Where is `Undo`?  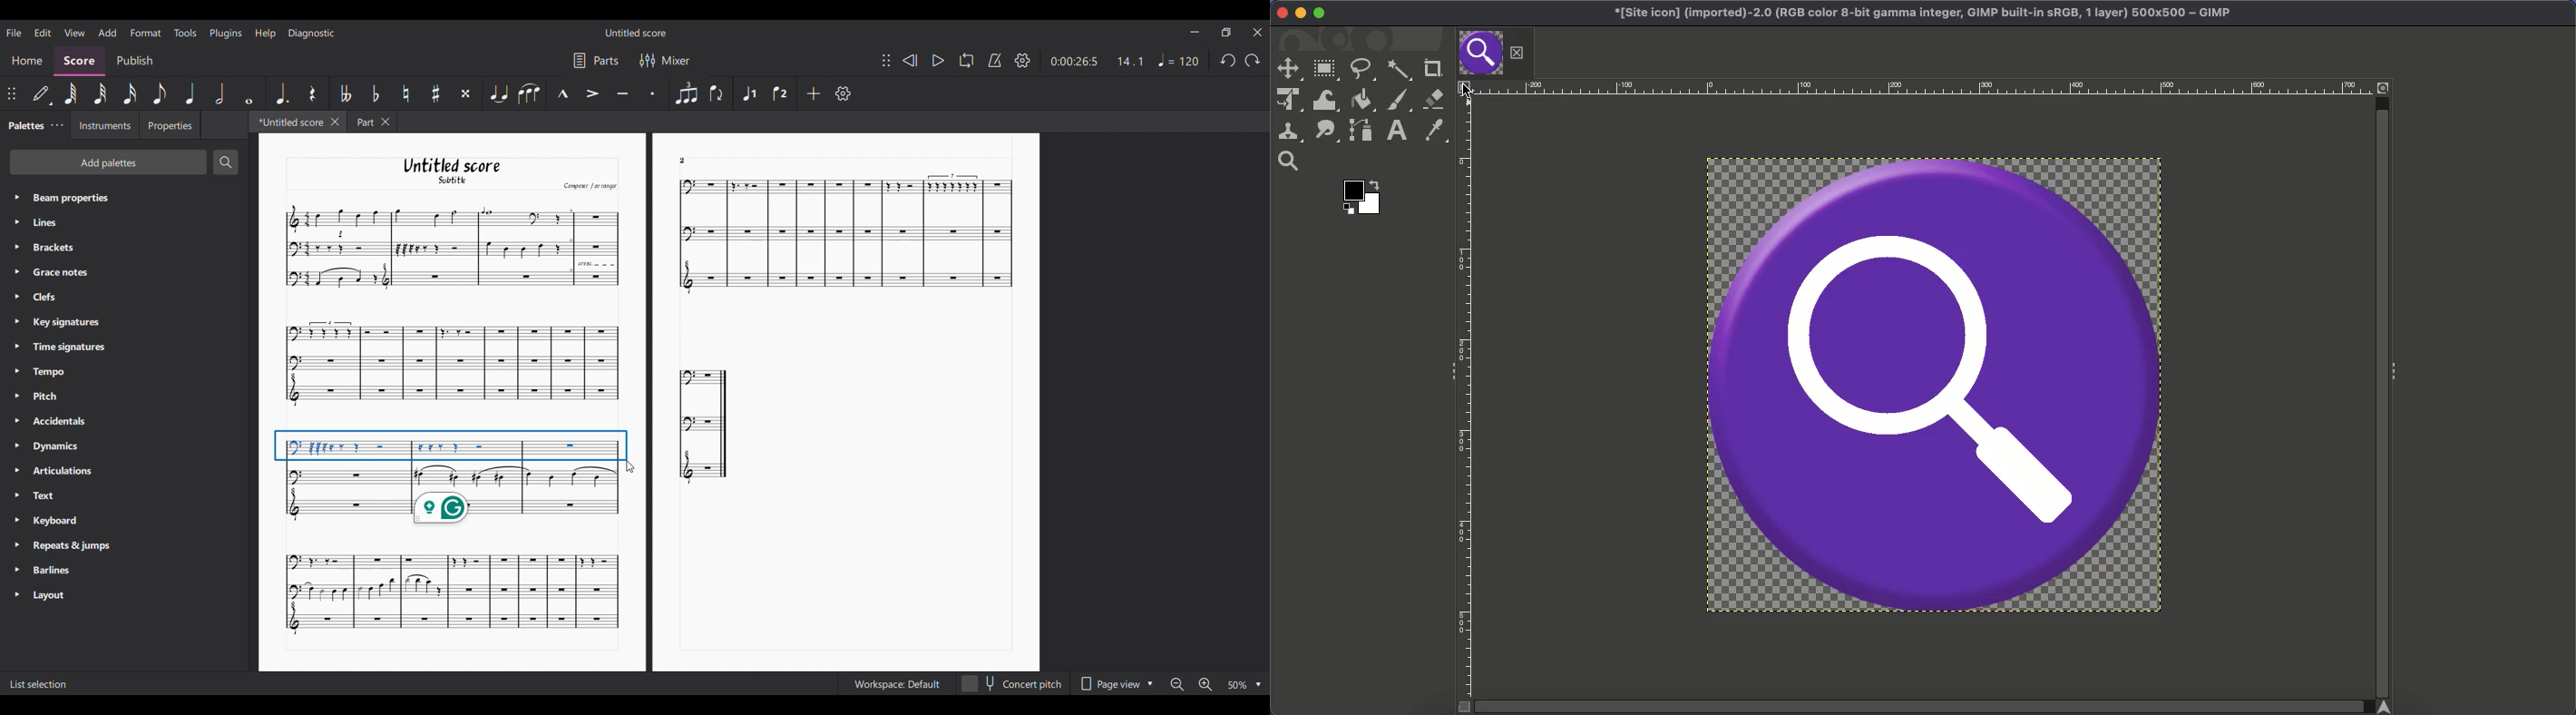
Undo is located at coordinates (1229, 61).